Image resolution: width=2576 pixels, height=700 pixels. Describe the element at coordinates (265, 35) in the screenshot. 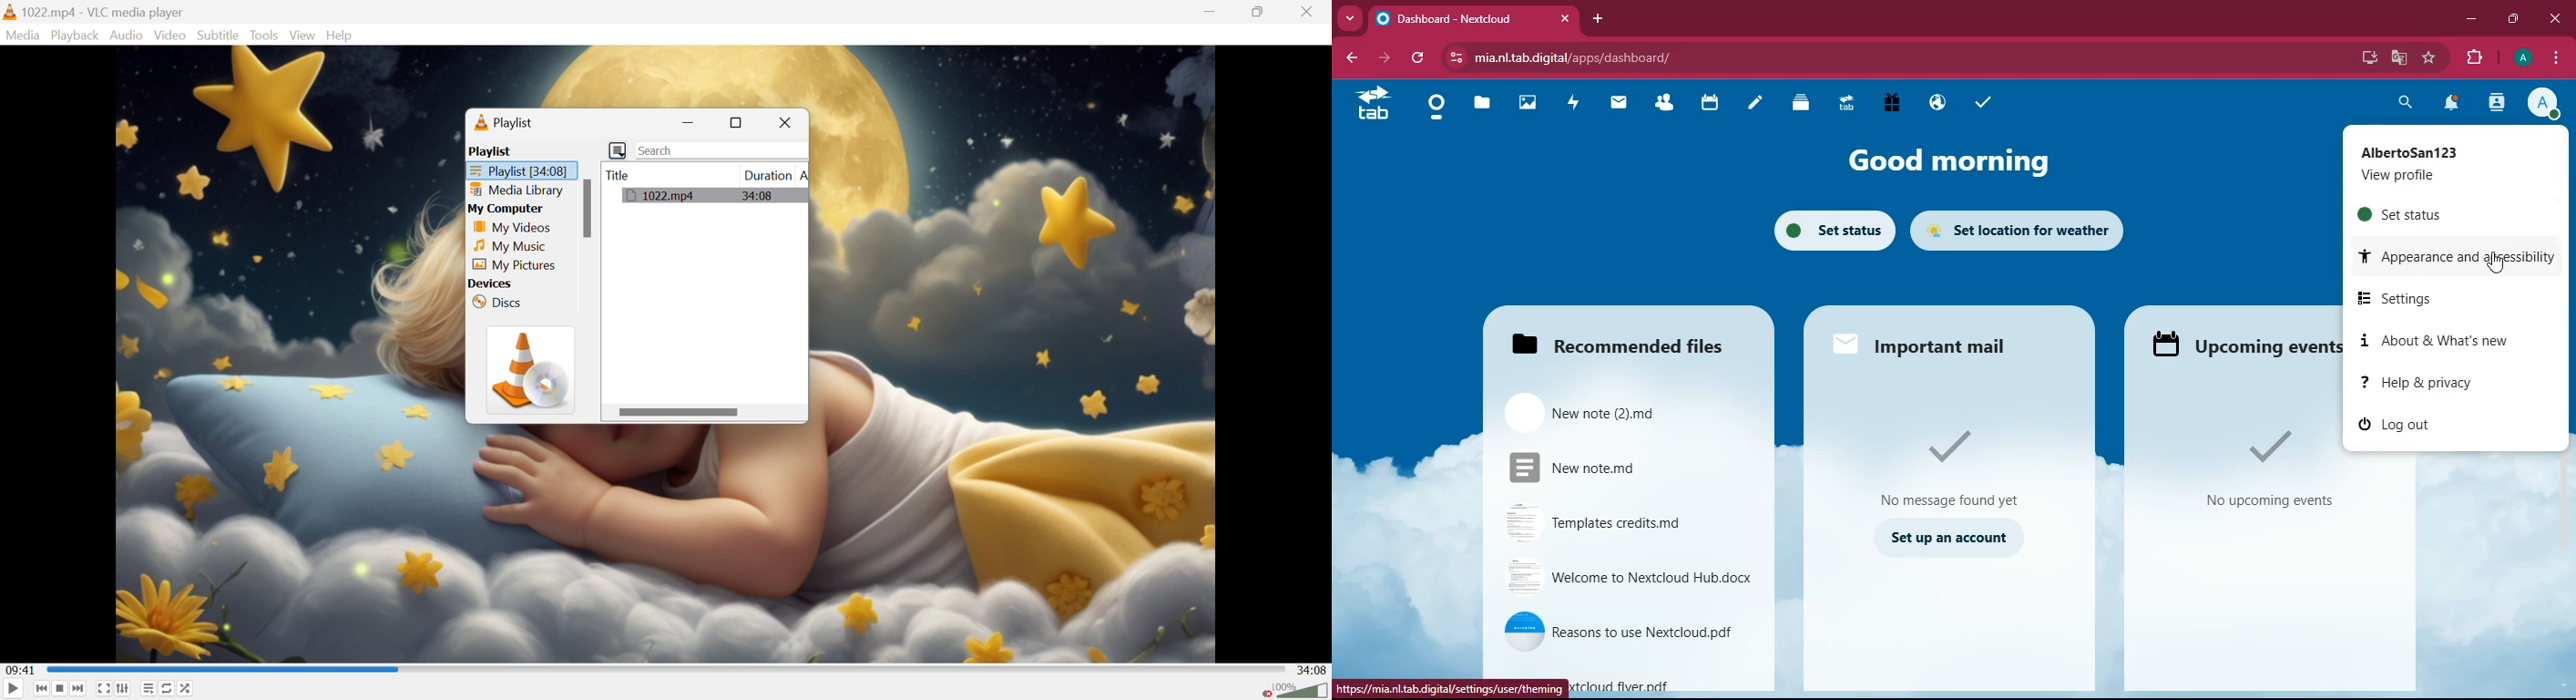

I see `Tools` at that location.